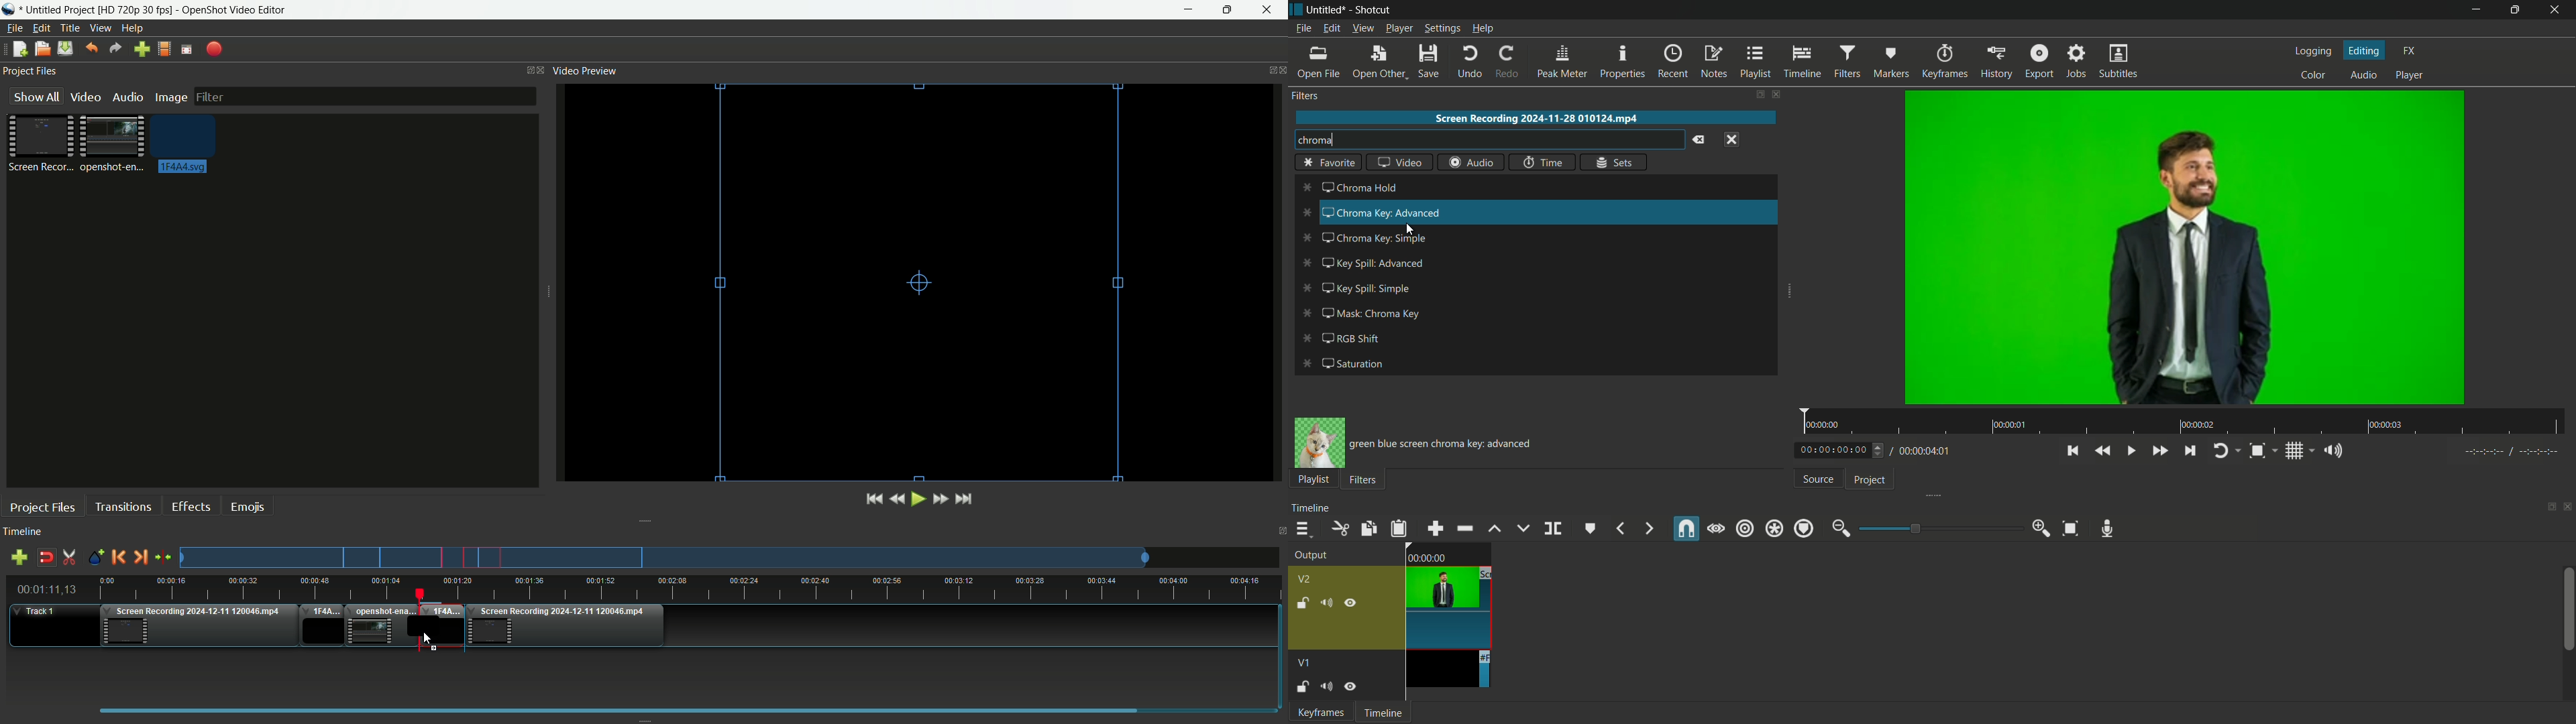 The height and width of the screenshot is (728, 2576). I want to click on Close timeline, so click(1280, 533).